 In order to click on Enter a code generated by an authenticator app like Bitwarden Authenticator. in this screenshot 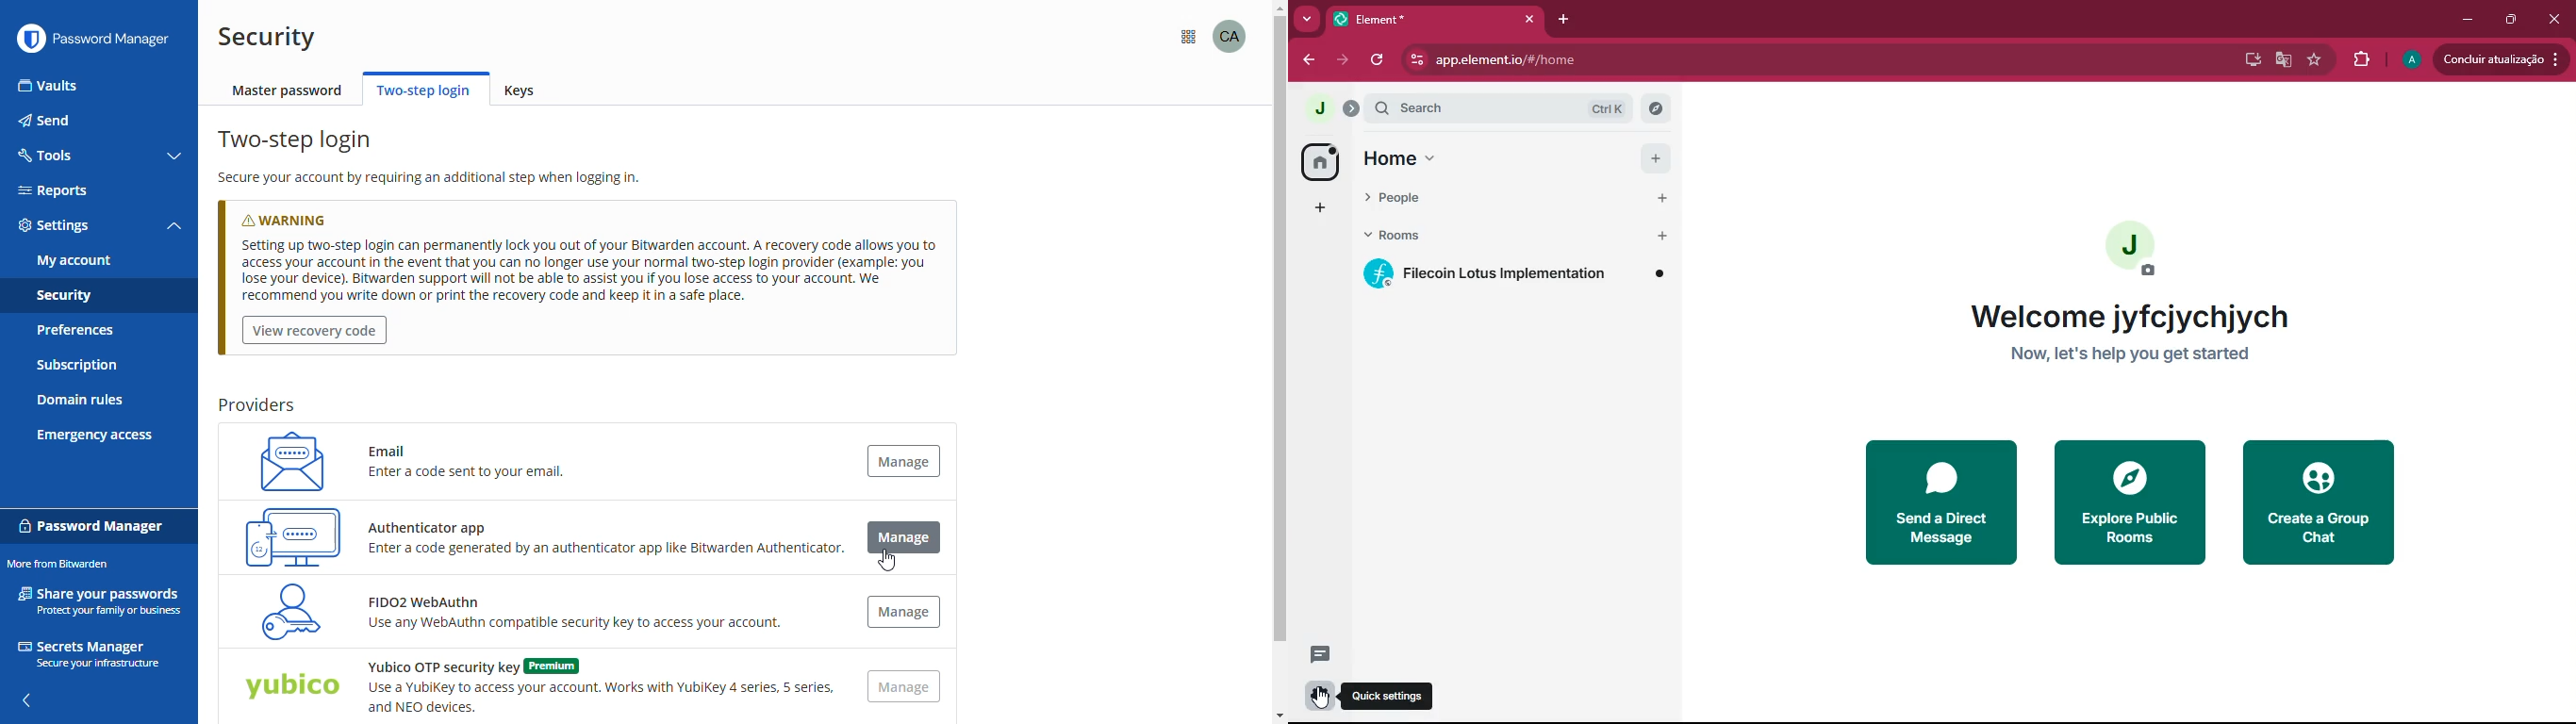, I will do `click(608, 549)`.